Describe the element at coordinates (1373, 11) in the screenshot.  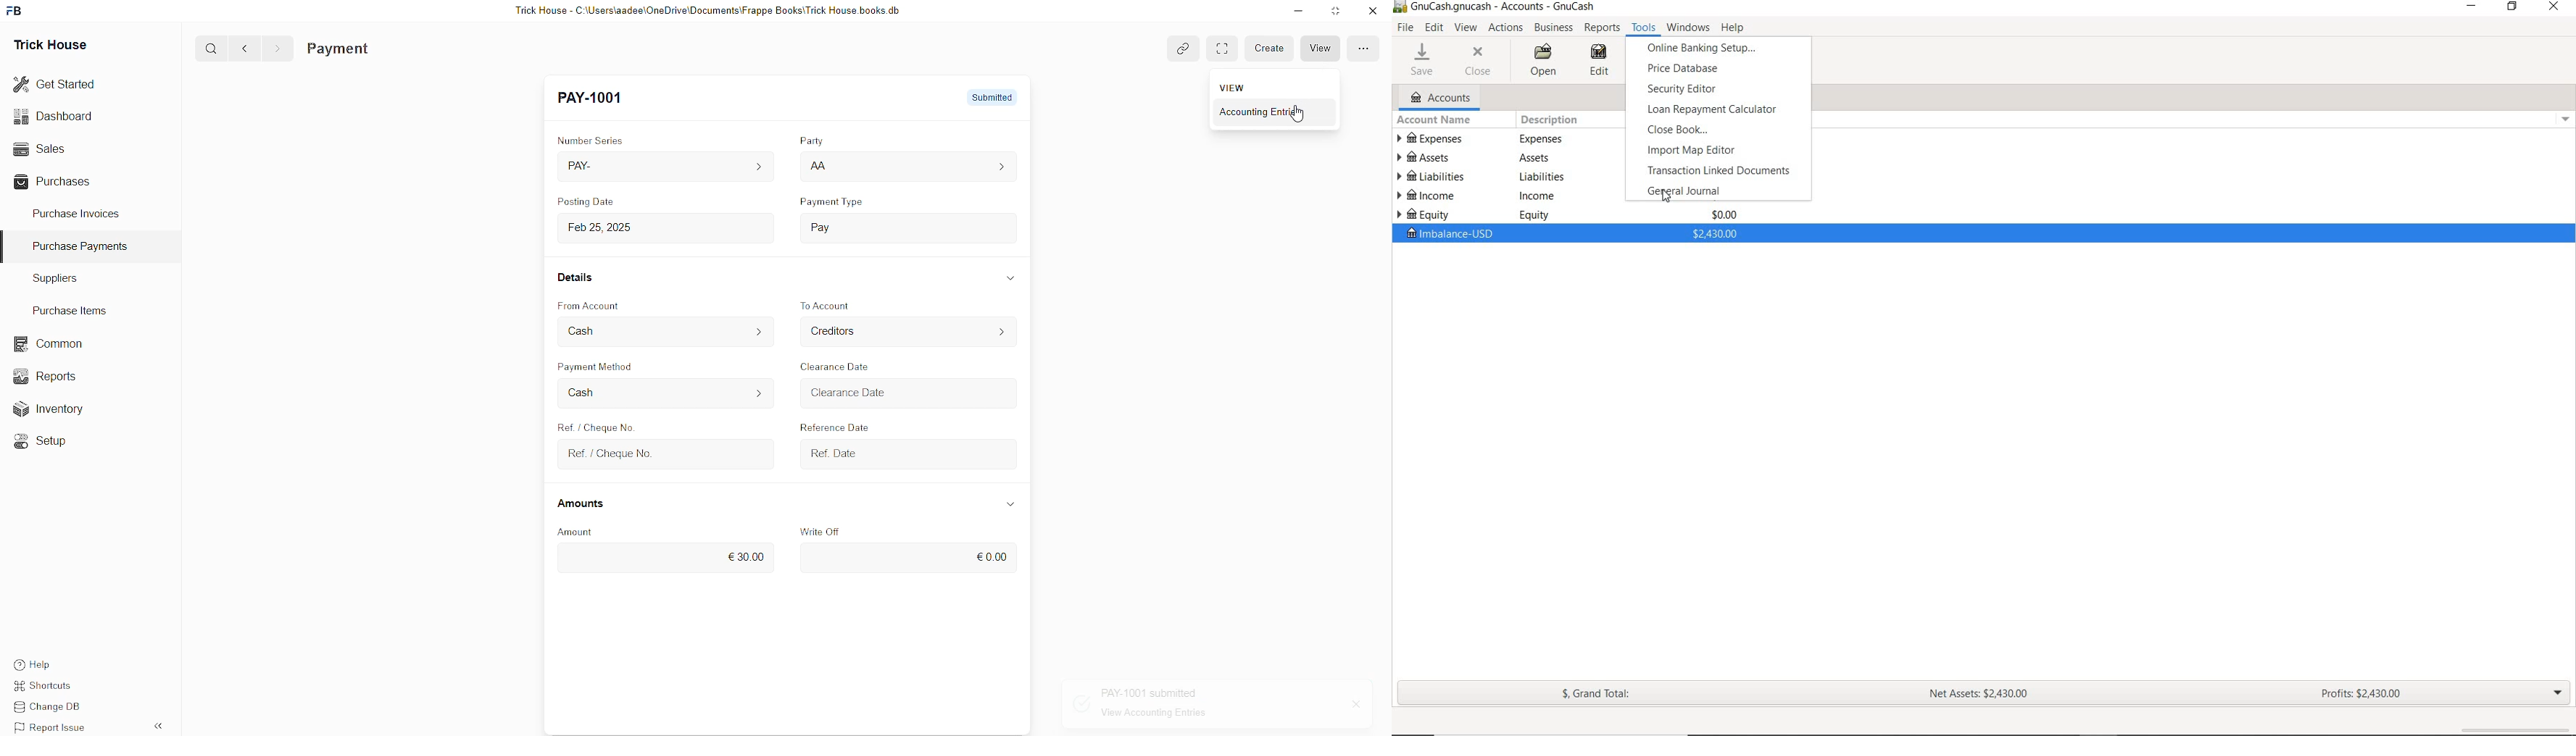
I see `close` at that location.